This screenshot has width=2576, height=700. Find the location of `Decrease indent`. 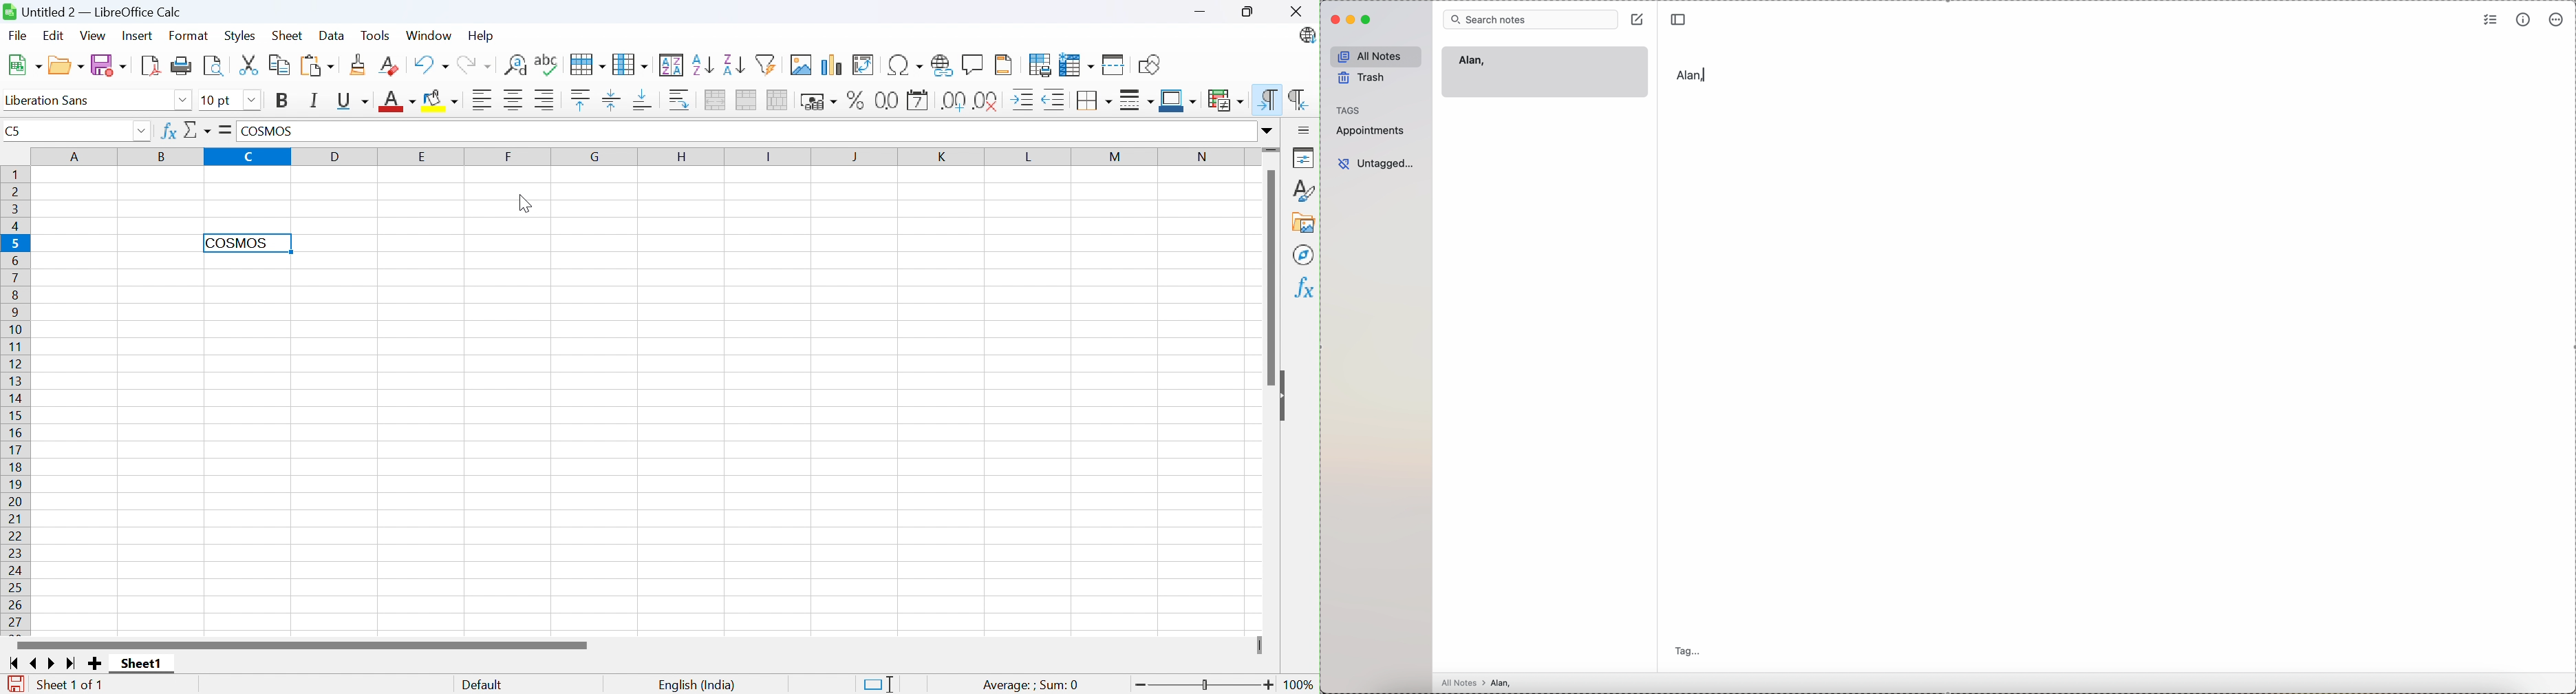

Decrease indent is located at coordinates (1056, 100).